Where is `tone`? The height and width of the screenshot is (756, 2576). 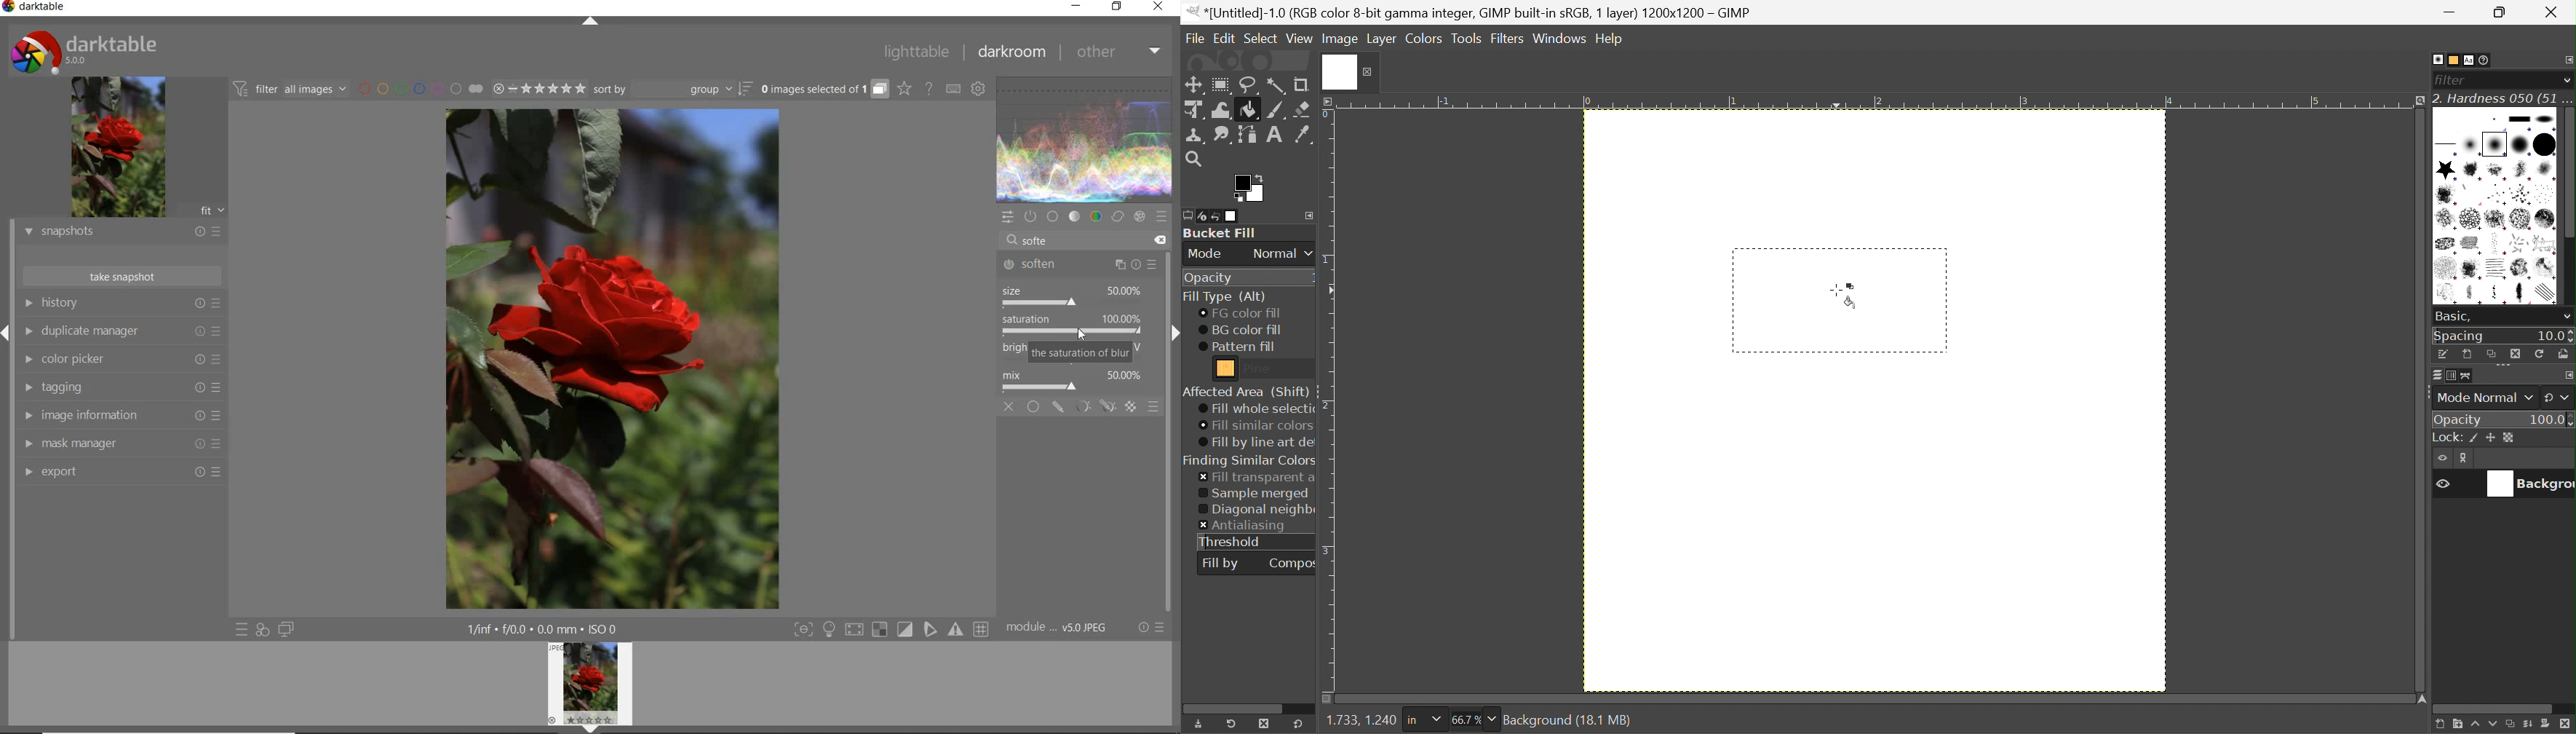
tone is located at coordinates (1074, 217).